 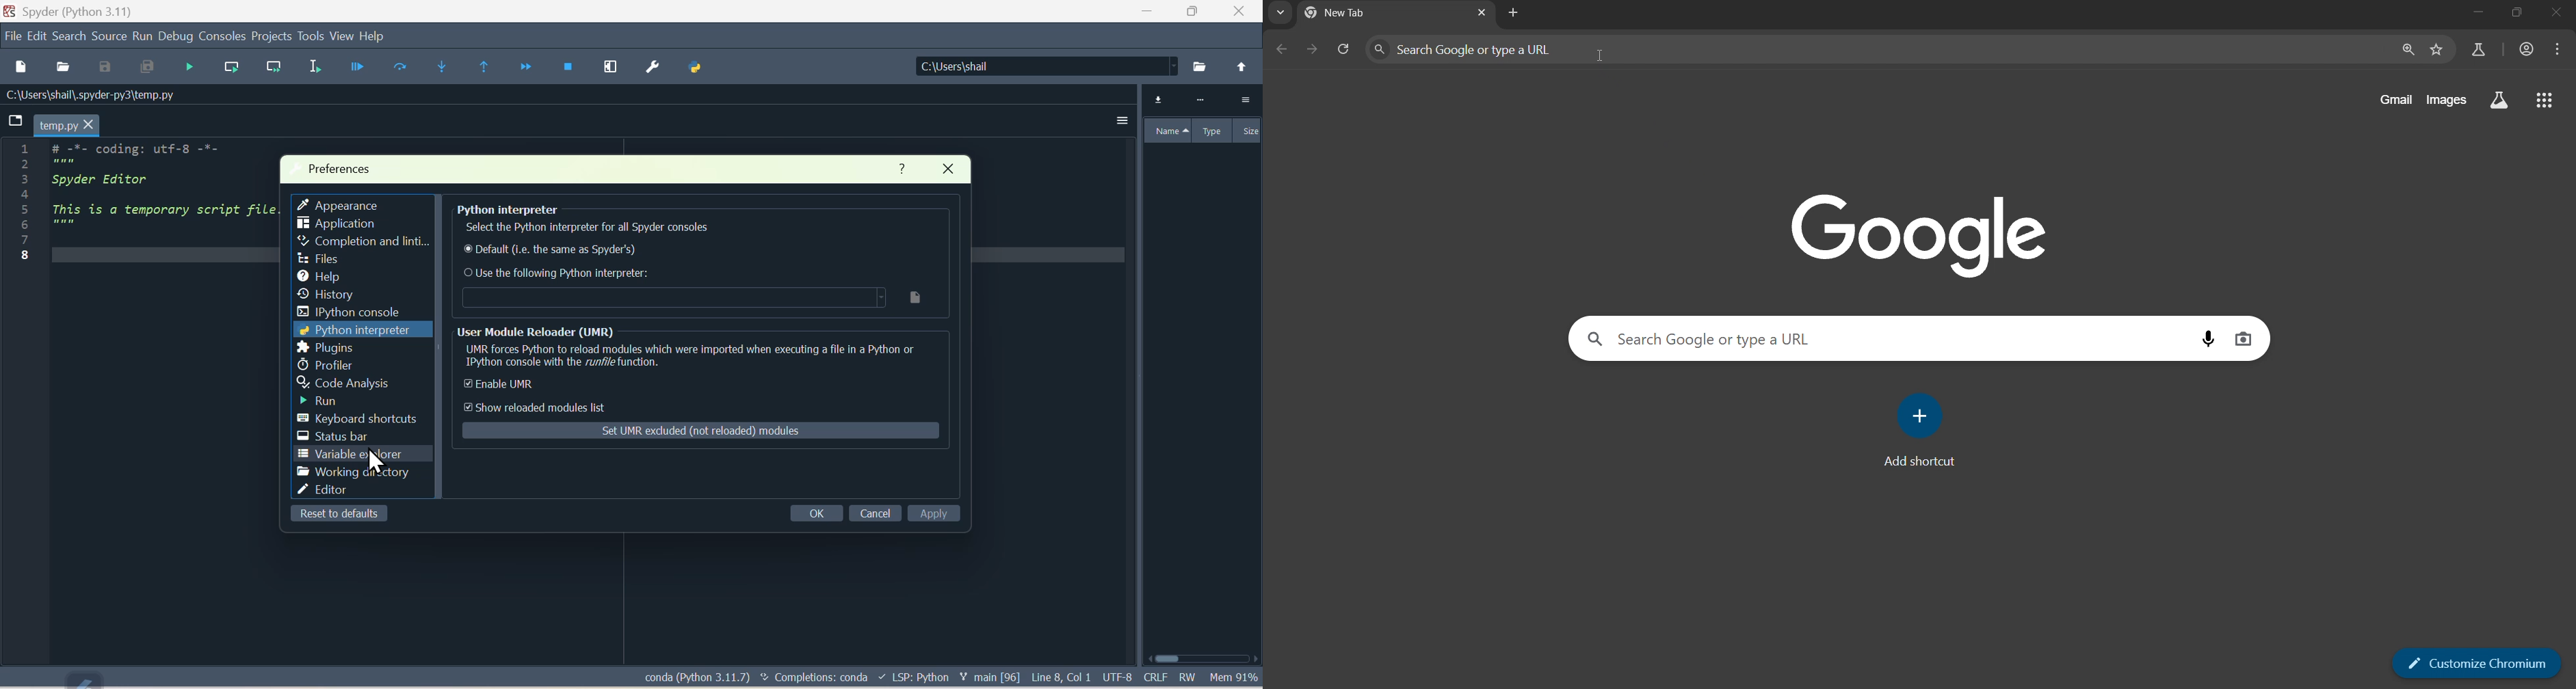 What do you see at coordinates (364, 454) in the screenshot?
I see `Variable explorer` at bounding box center [364, 454].